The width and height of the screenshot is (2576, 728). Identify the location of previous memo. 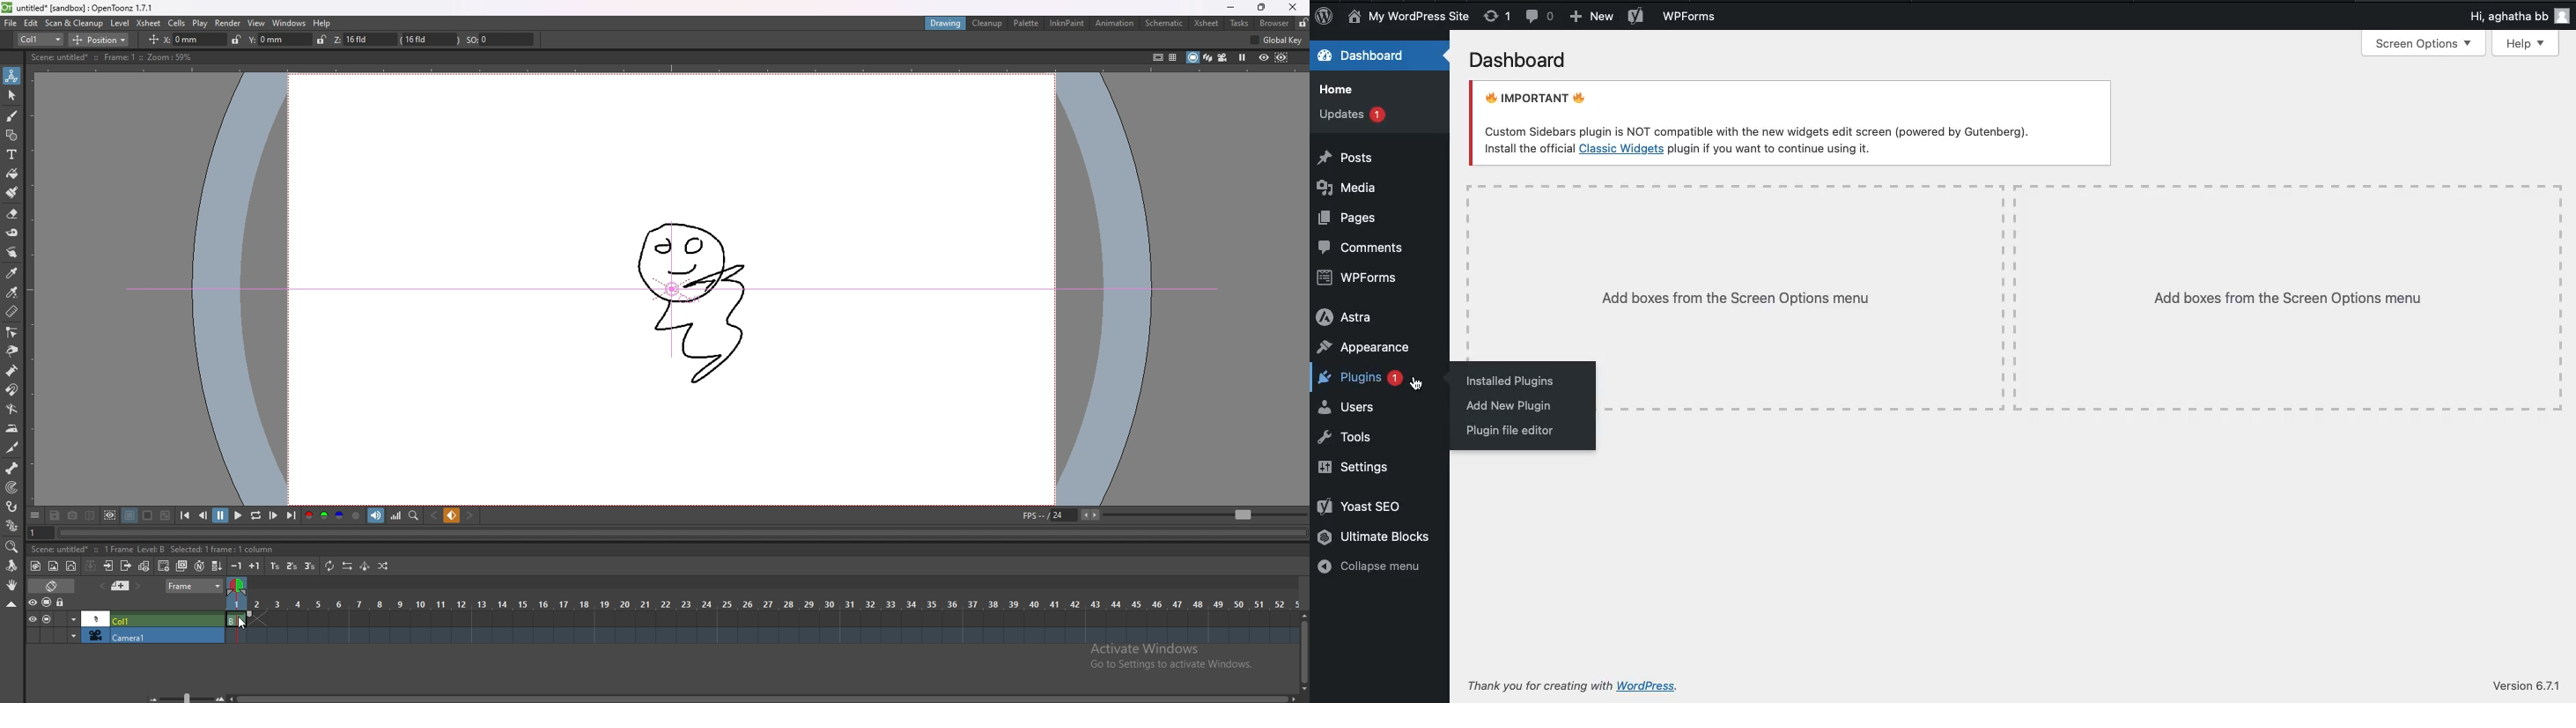
(102, 586).